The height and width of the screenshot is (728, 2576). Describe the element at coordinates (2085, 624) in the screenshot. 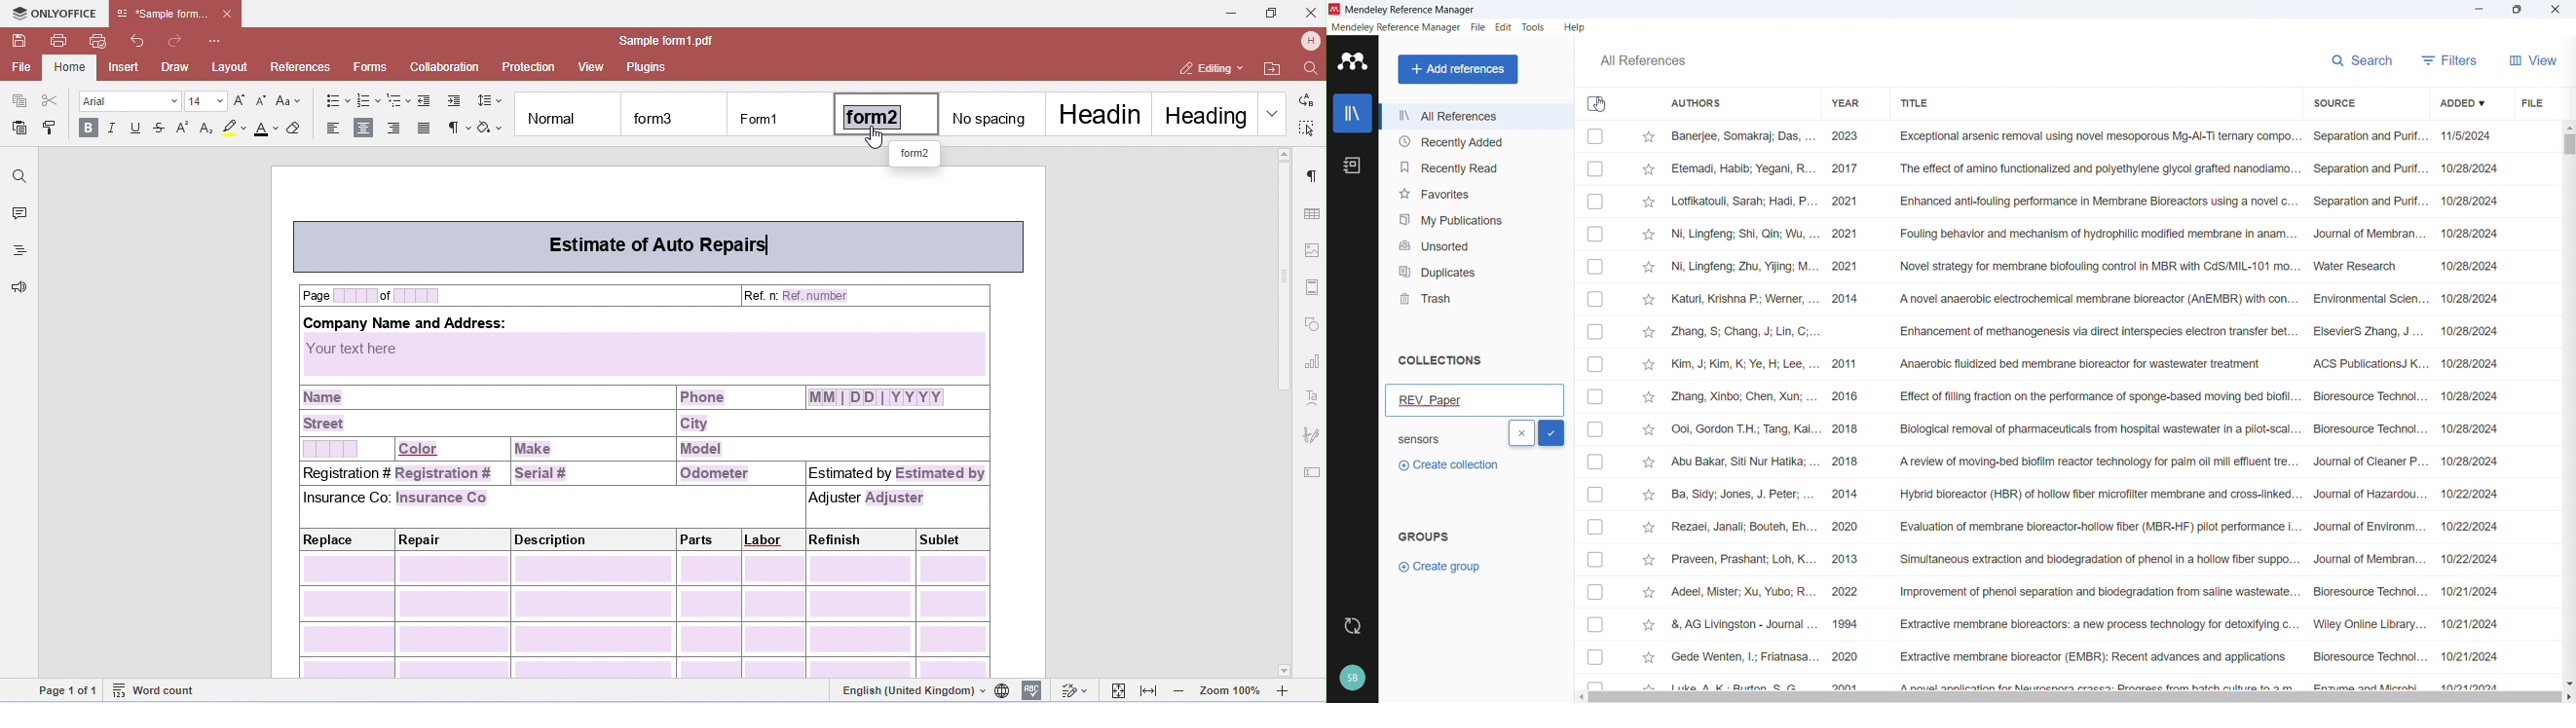

I see `&, AG Livingston - Journal ... 1994 Extractive membrane bioreactors: a new process technology for detoxifying c... Wiley Online Library... 10/21/2024` at that location.